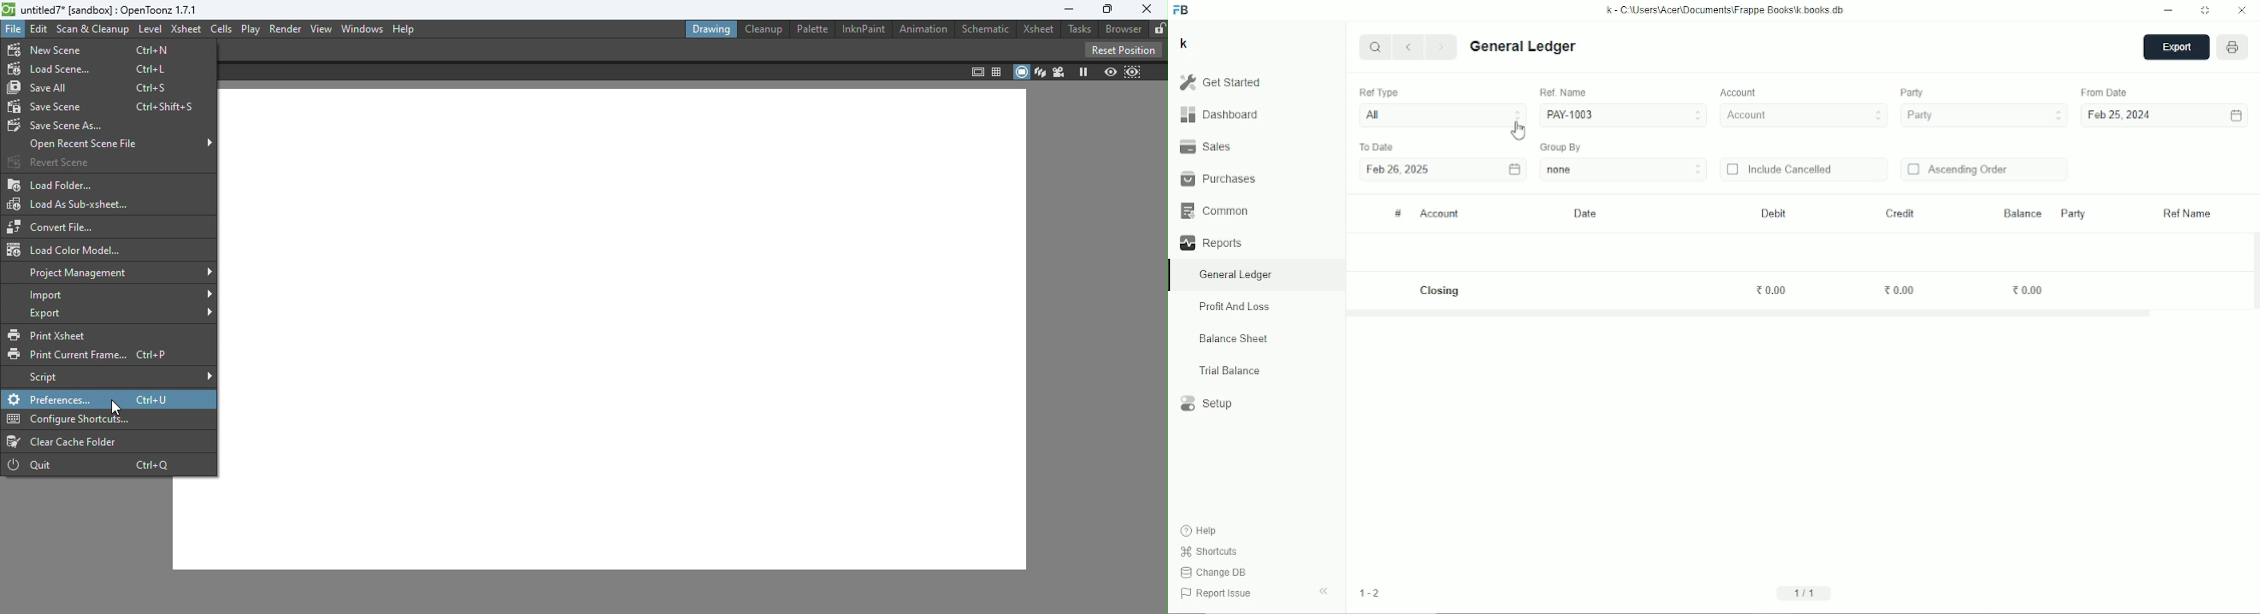 The image size is (2268, 616). What do you see at coordinates (1398, 171) in the screenshot?
I see `Feb 26, 2025` at bounding box center [1398, 171].